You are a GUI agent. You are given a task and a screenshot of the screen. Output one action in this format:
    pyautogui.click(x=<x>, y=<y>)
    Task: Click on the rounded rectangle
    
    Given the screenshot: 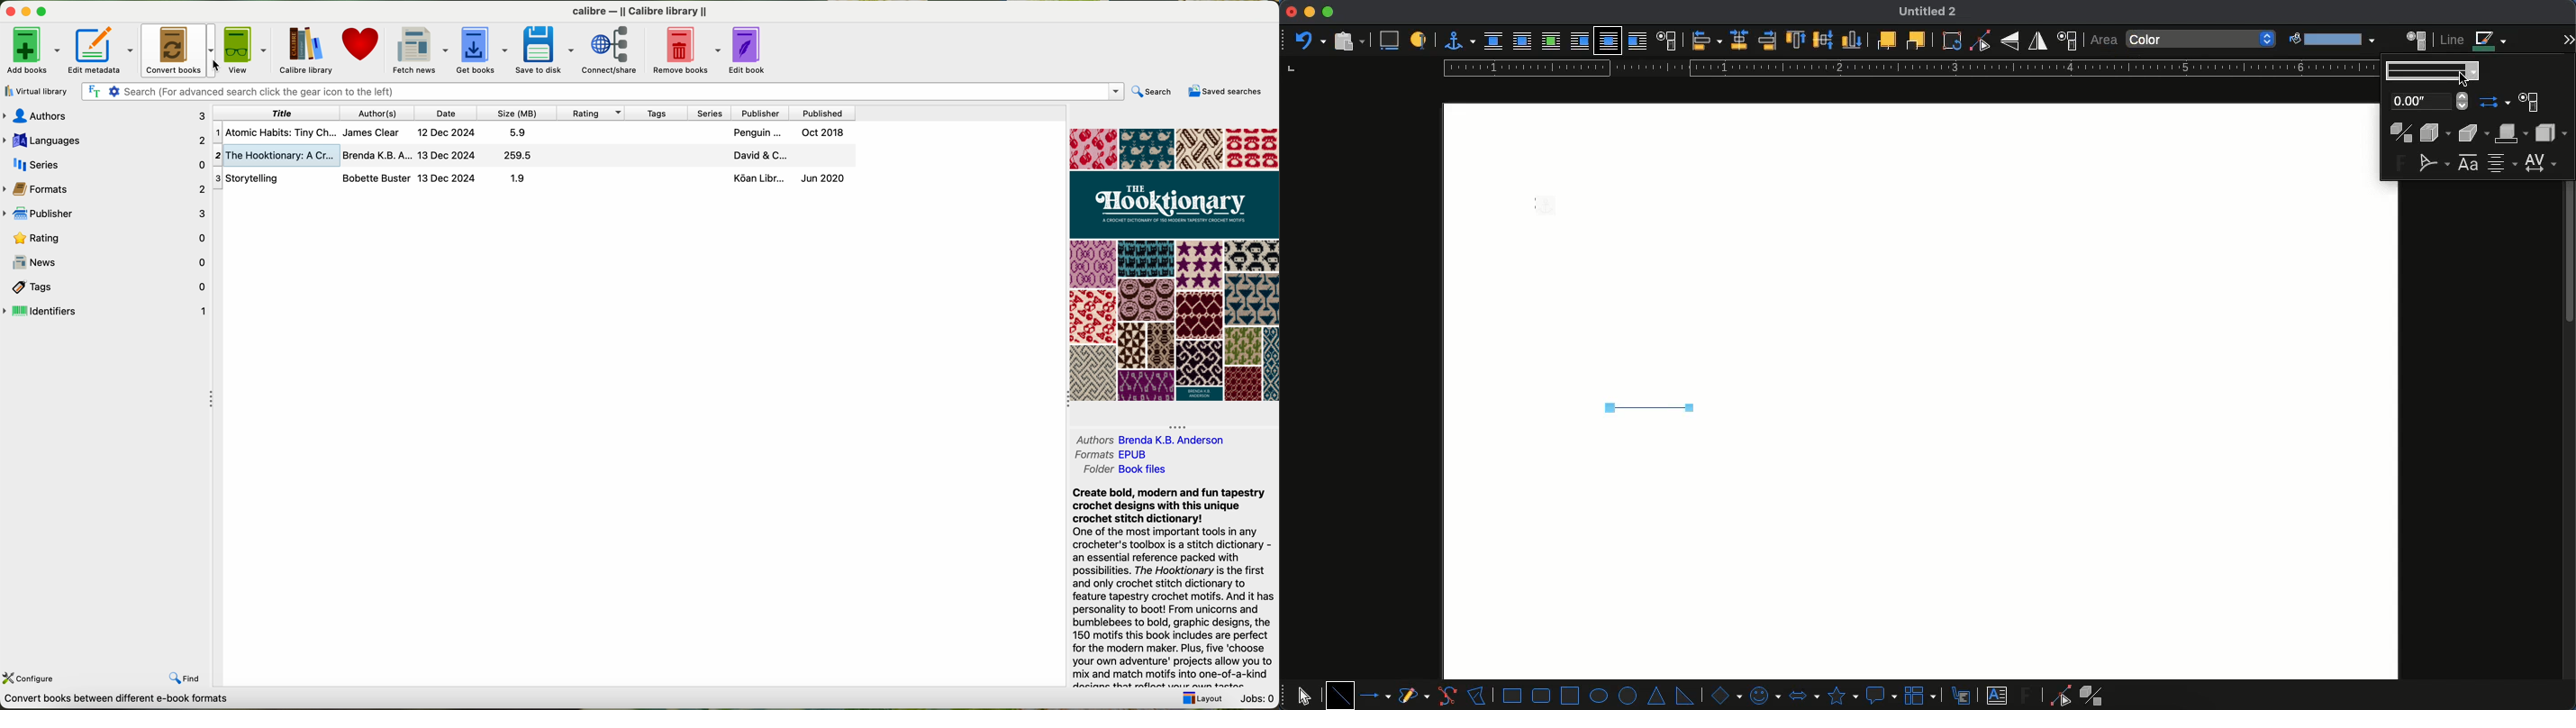 What is the action you would take?
    pyautogui.click(x=1542, y=696)
    